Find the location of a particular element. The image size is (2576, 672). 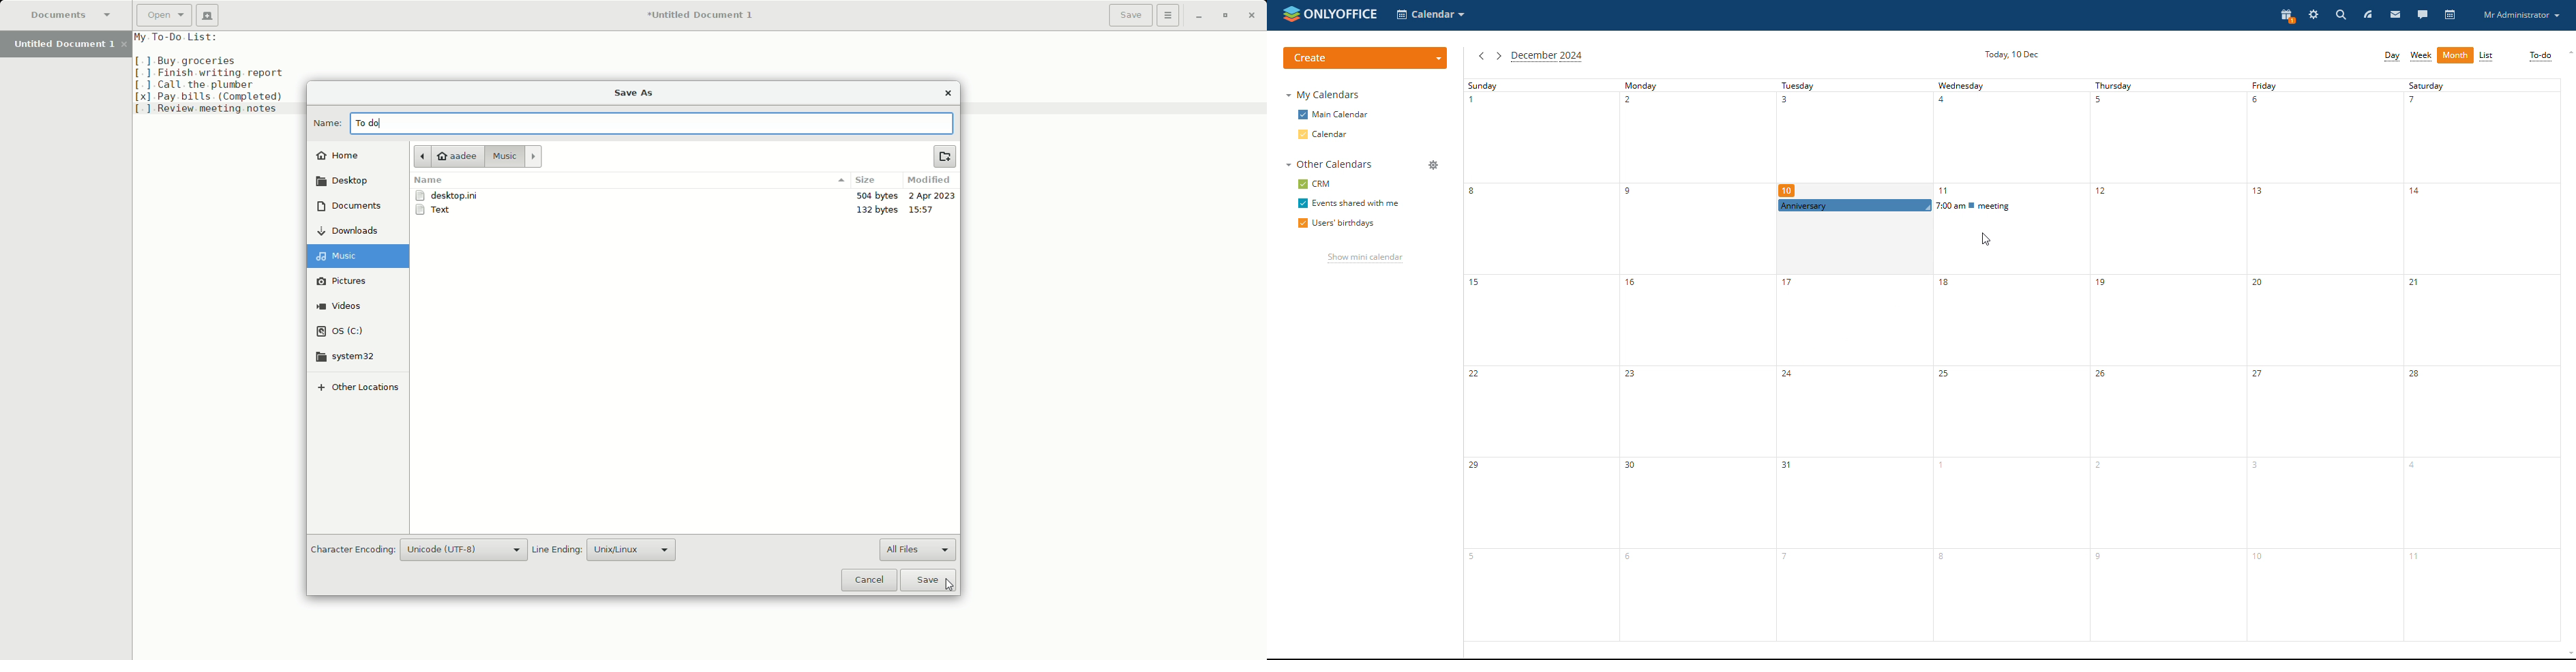

event shared with me is located at coordinates (1348, 204).